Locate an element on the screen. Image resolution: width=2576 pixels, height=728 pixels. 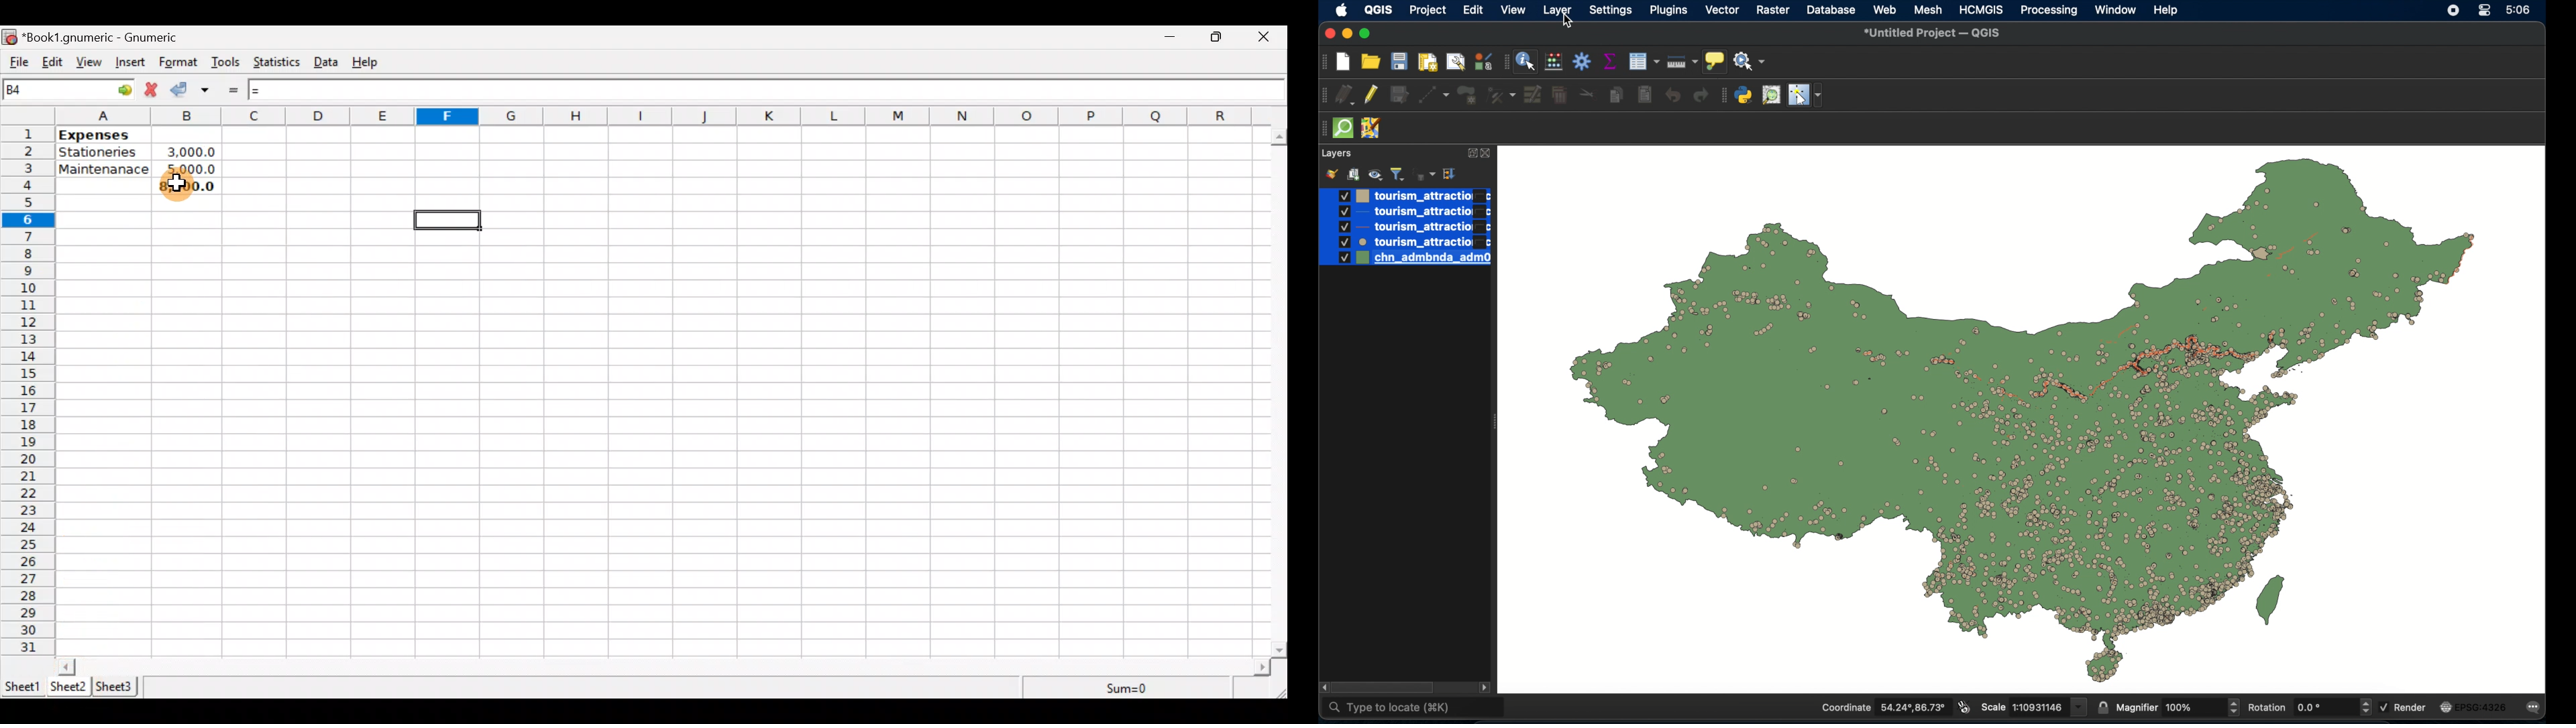
quick osm is located at coordinates (1342, 129).